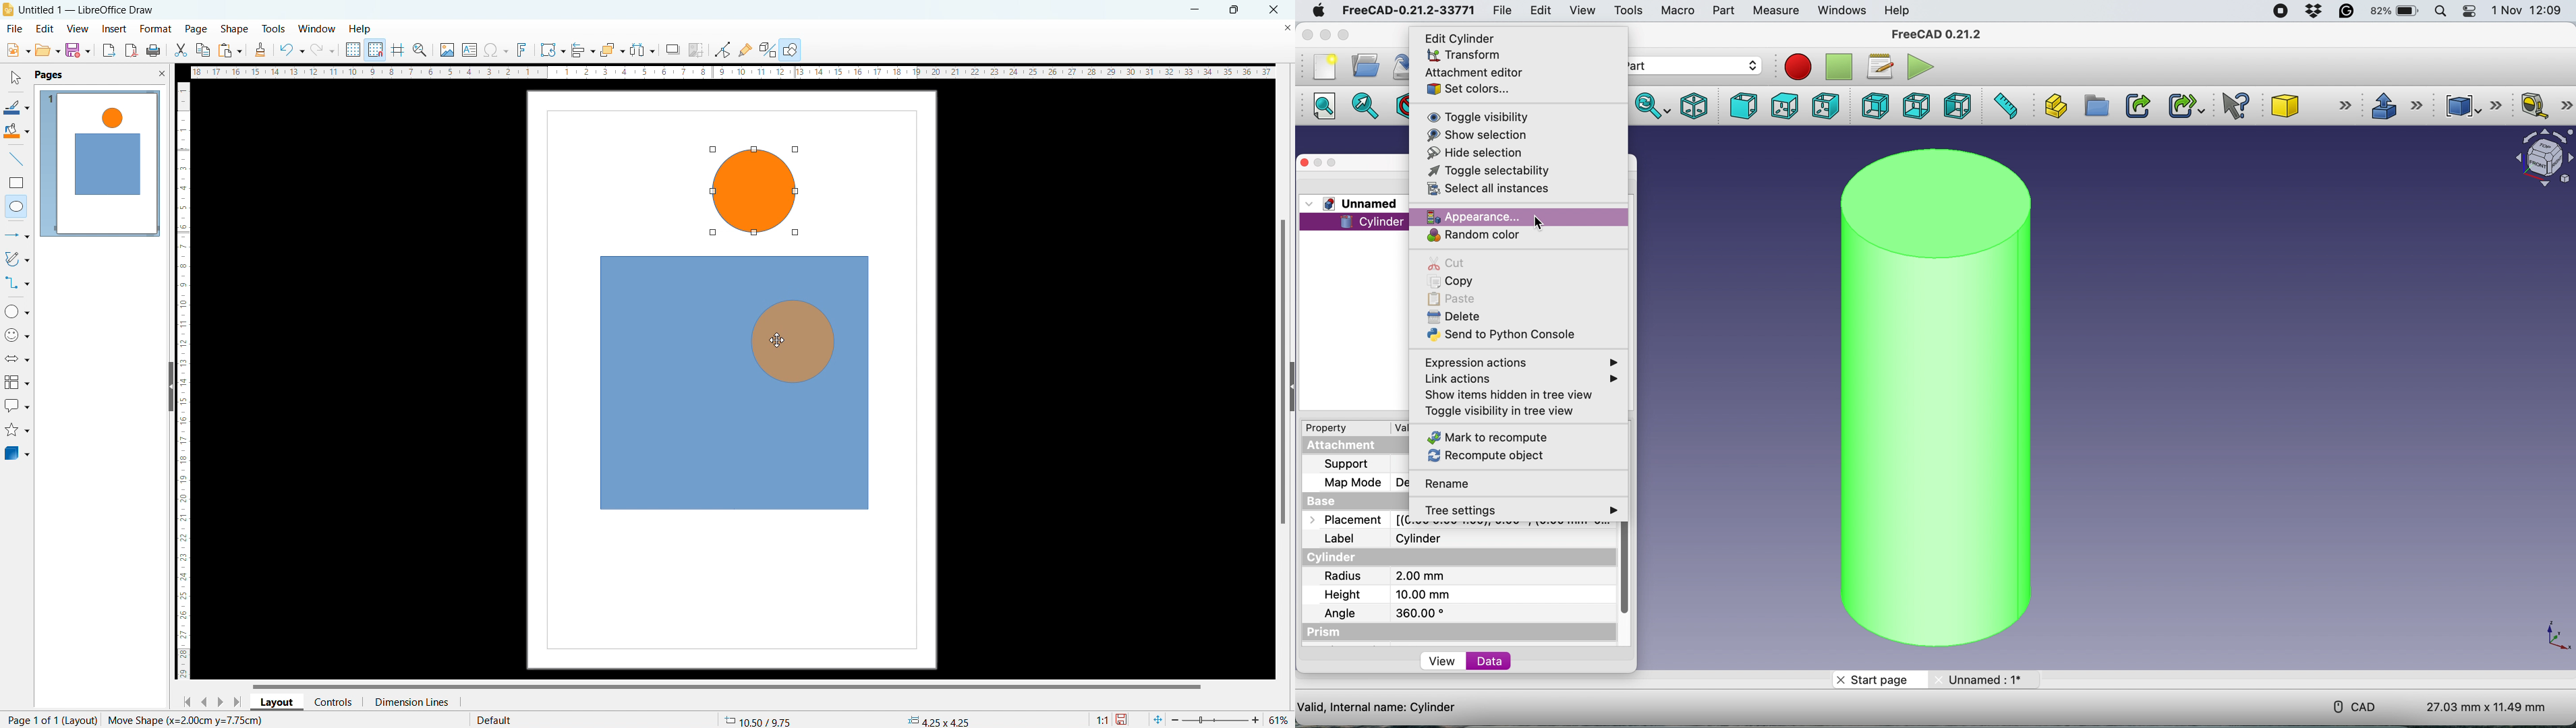 Image resolution: width=2576 pixels, height=728 pixels. Describe the element at coordinates (1499, 337) in the screenshot. I see `send to python console` at that location.